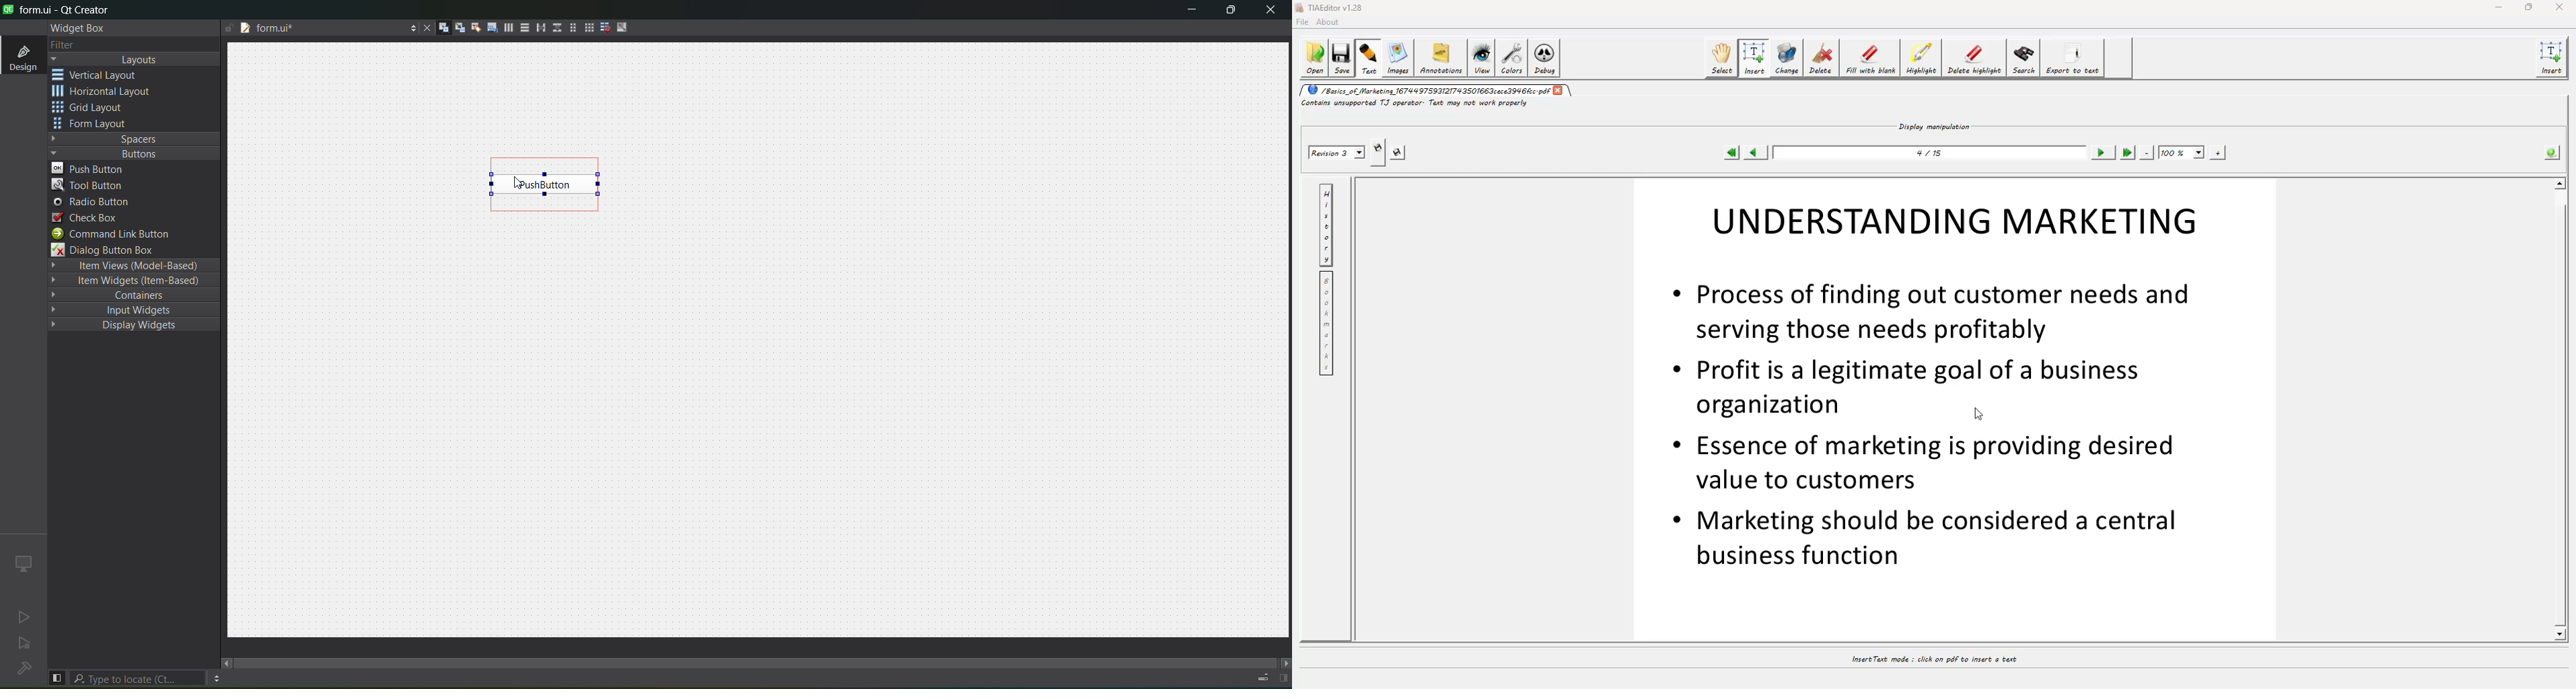 The image size is (2576, 700). I want to click on horizontal layout, so click(106, 93).